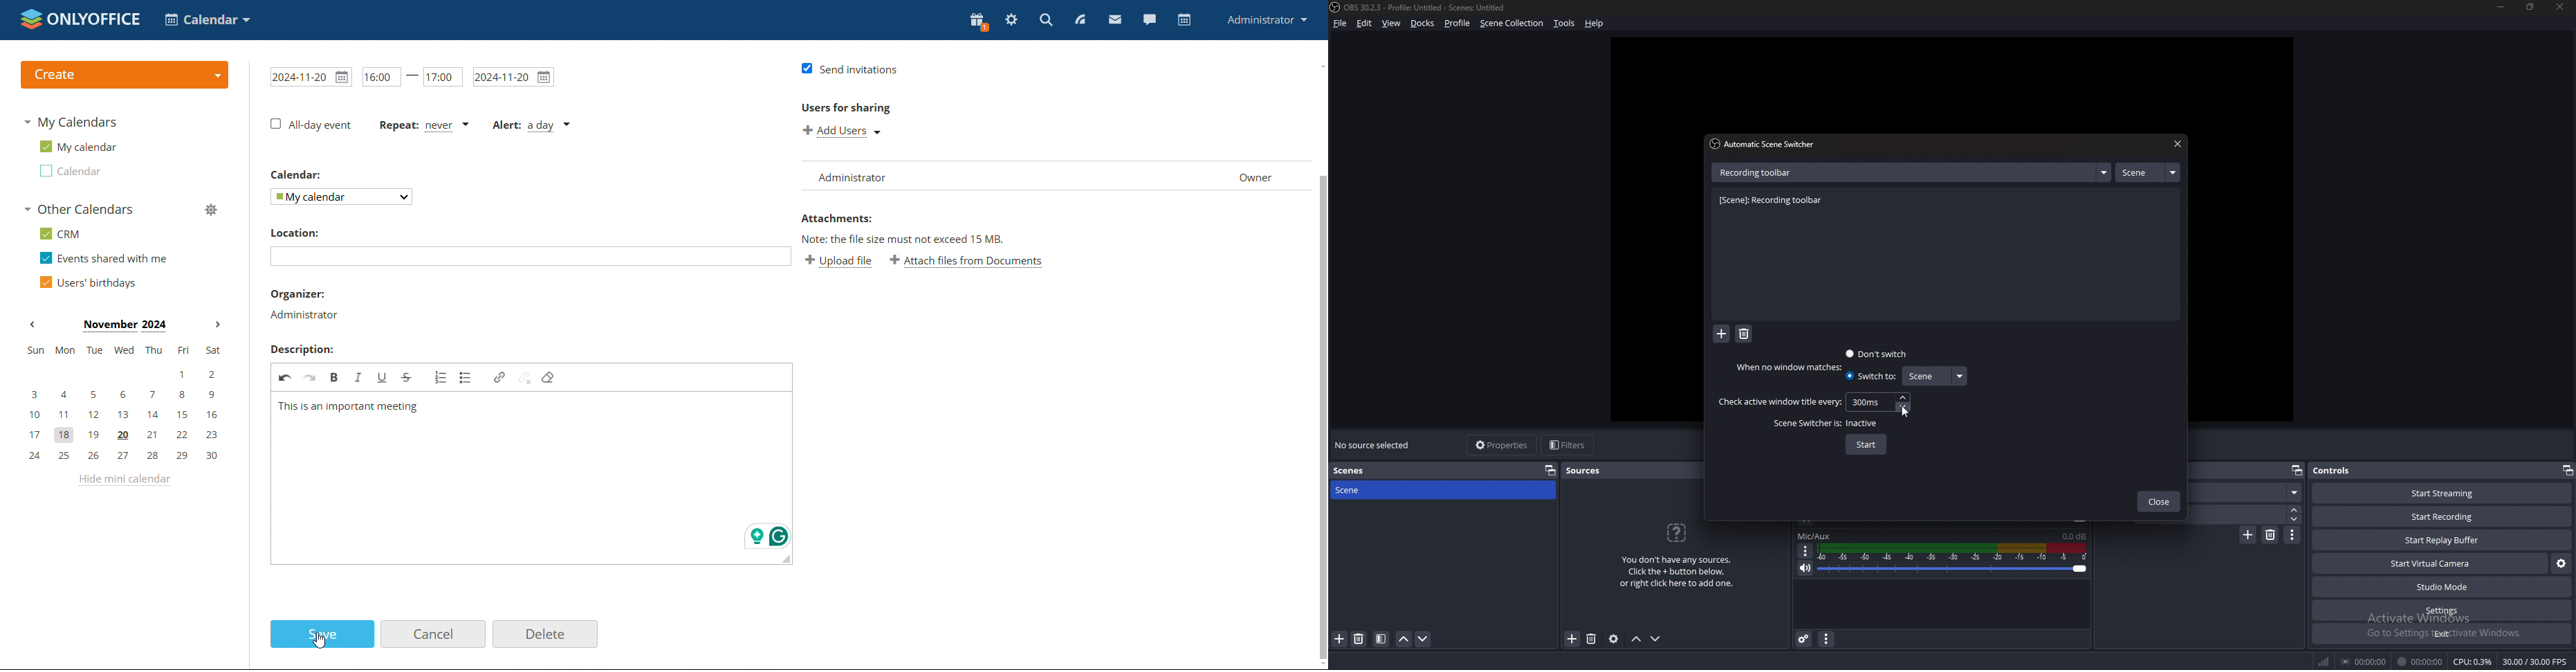 Image resolution: width=2576 pixels, height=672 pixels. Describe the element at coordinates (2248, 535) in the screenshot. I see `add transition` at that location.